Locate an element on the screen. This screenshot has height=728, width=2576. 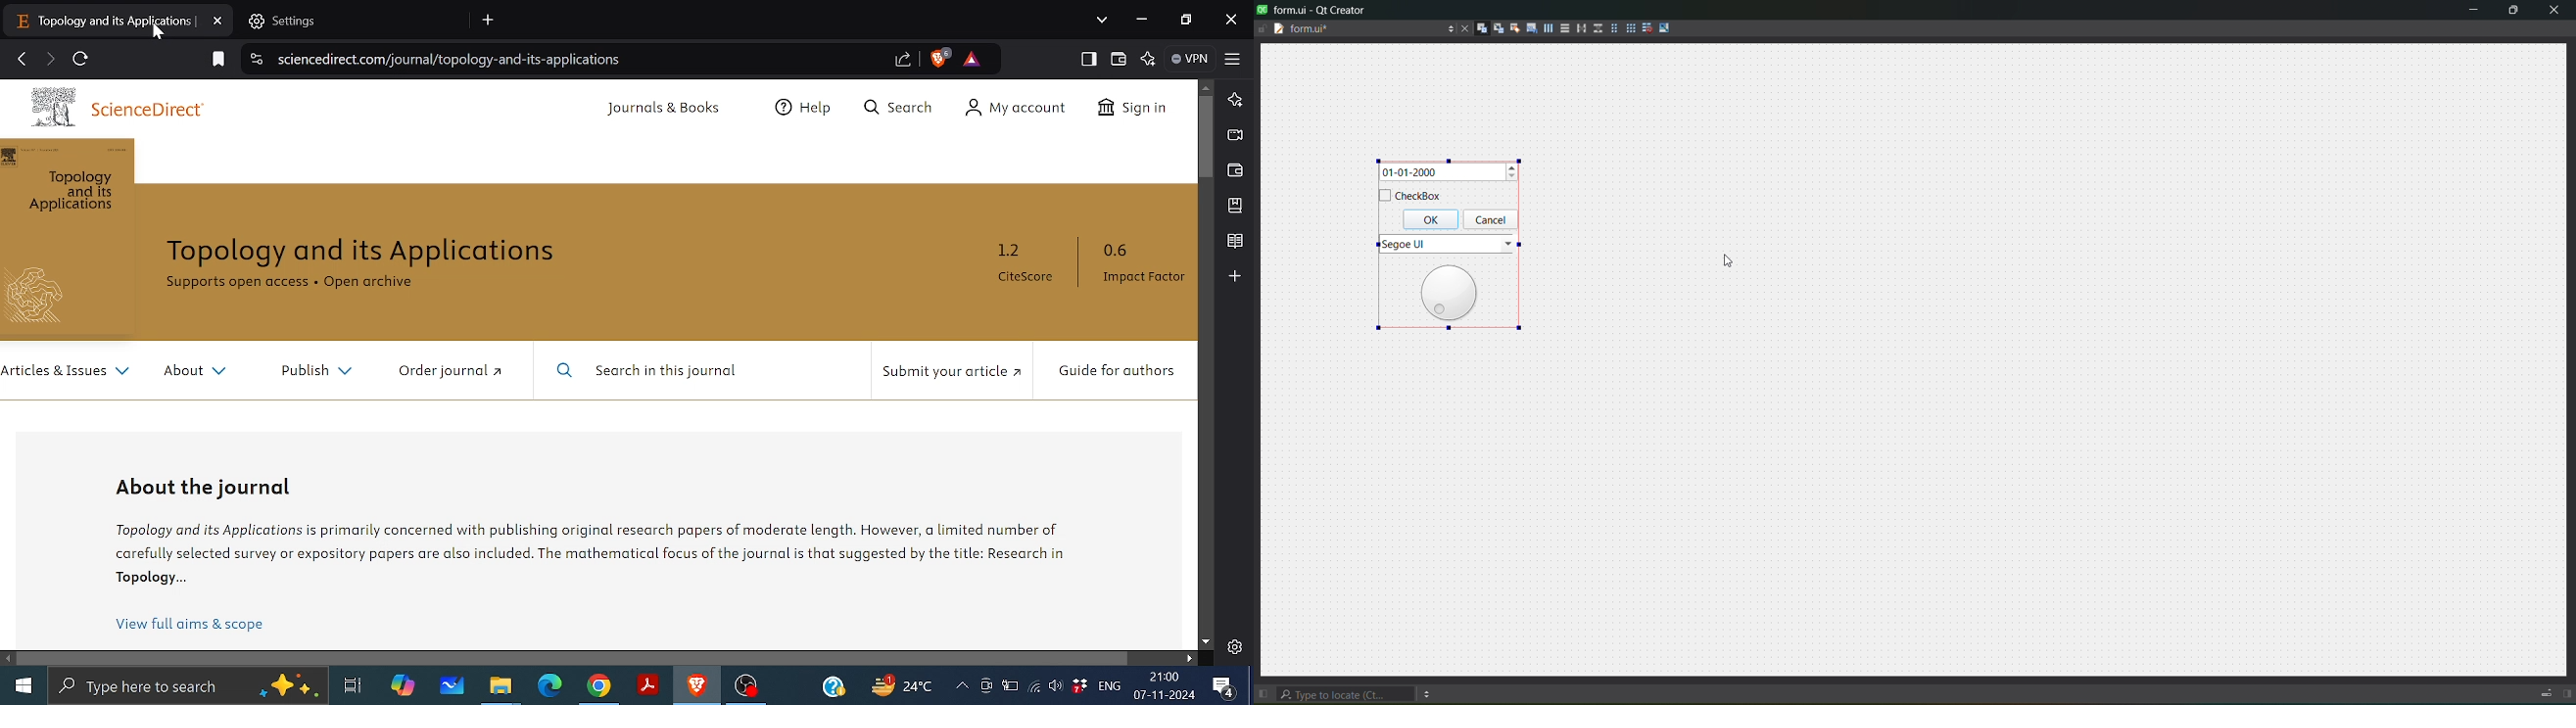
Stacked Widgets Vertically in QT Box Layout is located at coordinates (1449, 244).